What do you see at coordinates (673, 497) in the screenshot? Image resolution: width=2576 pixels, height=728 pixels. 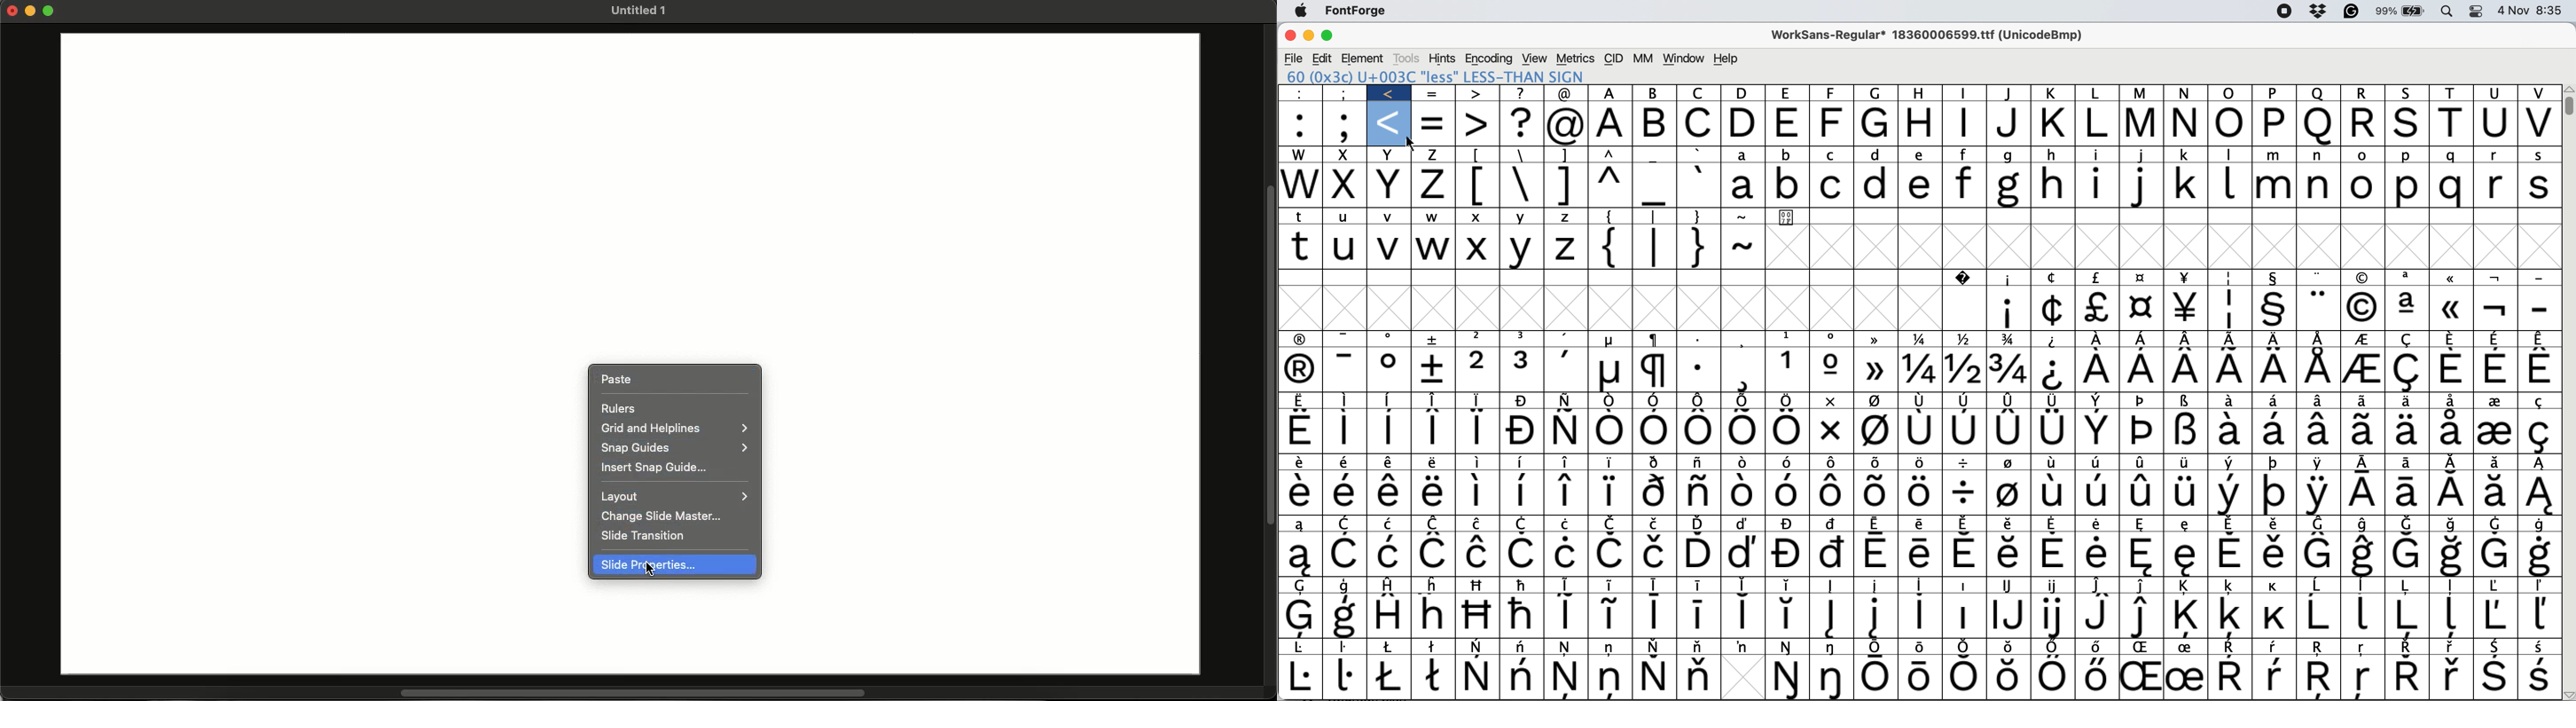 I see `Layout` at bounding box center [673, 497].